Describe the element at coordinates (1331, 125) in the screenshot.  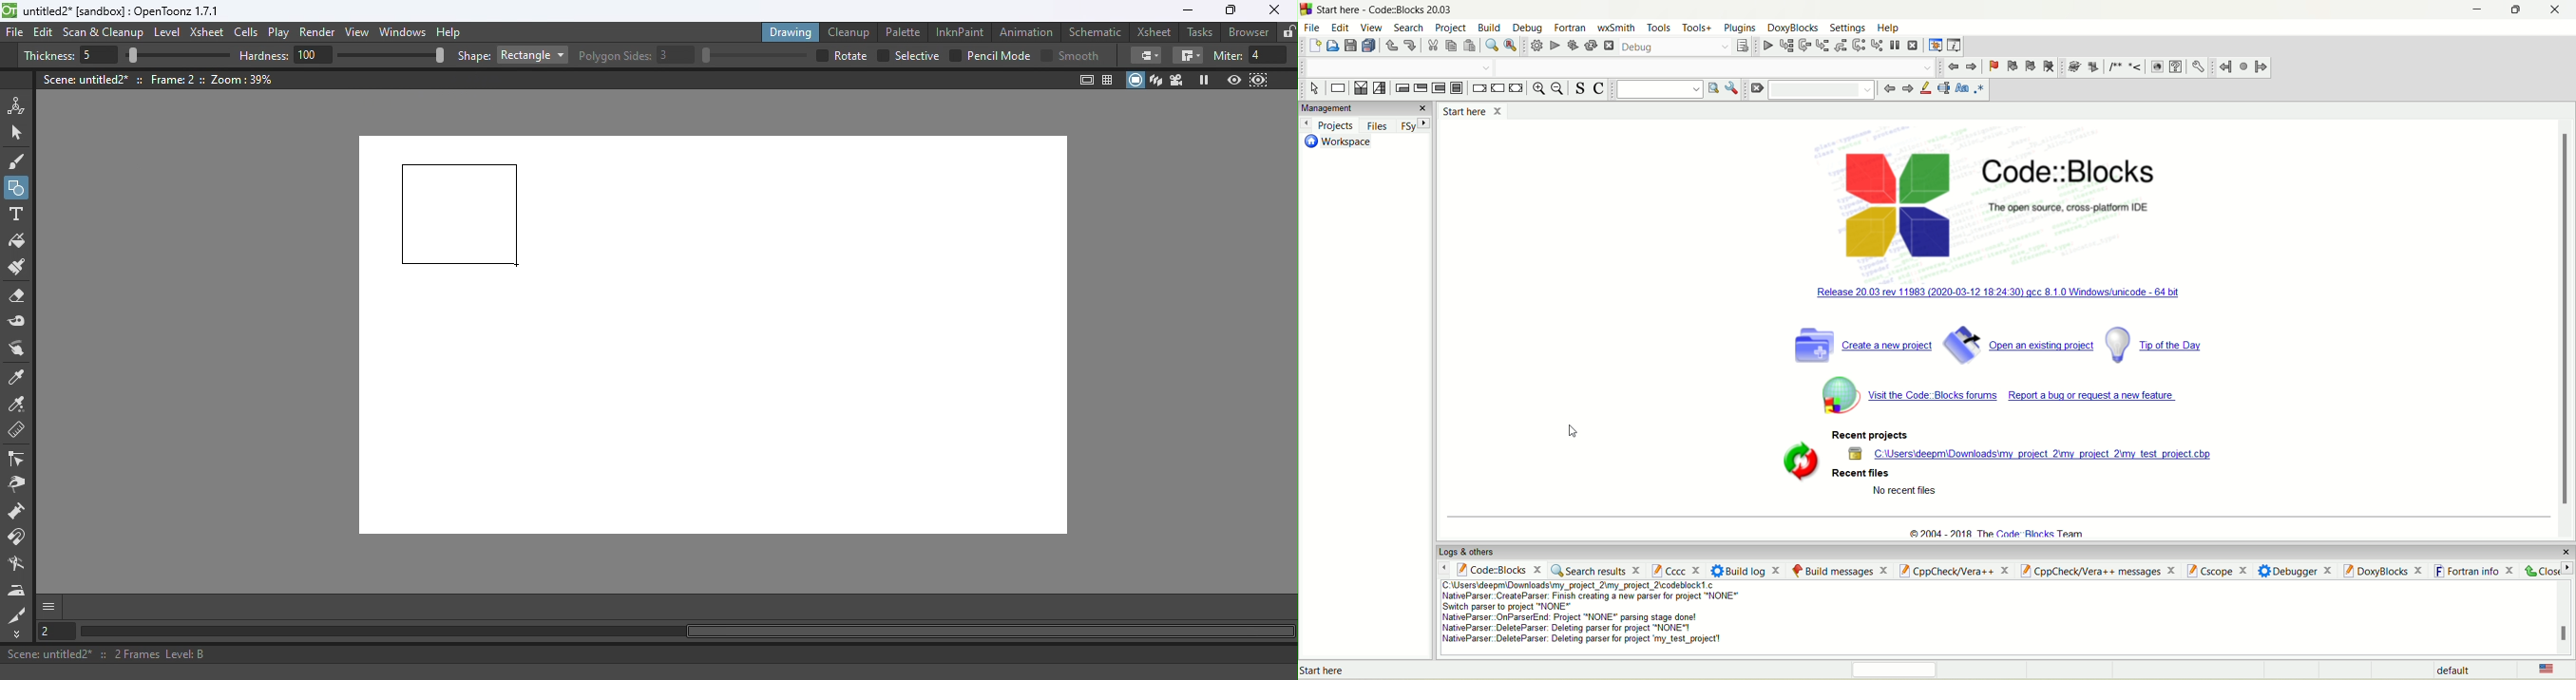
I see `projects` at that location.